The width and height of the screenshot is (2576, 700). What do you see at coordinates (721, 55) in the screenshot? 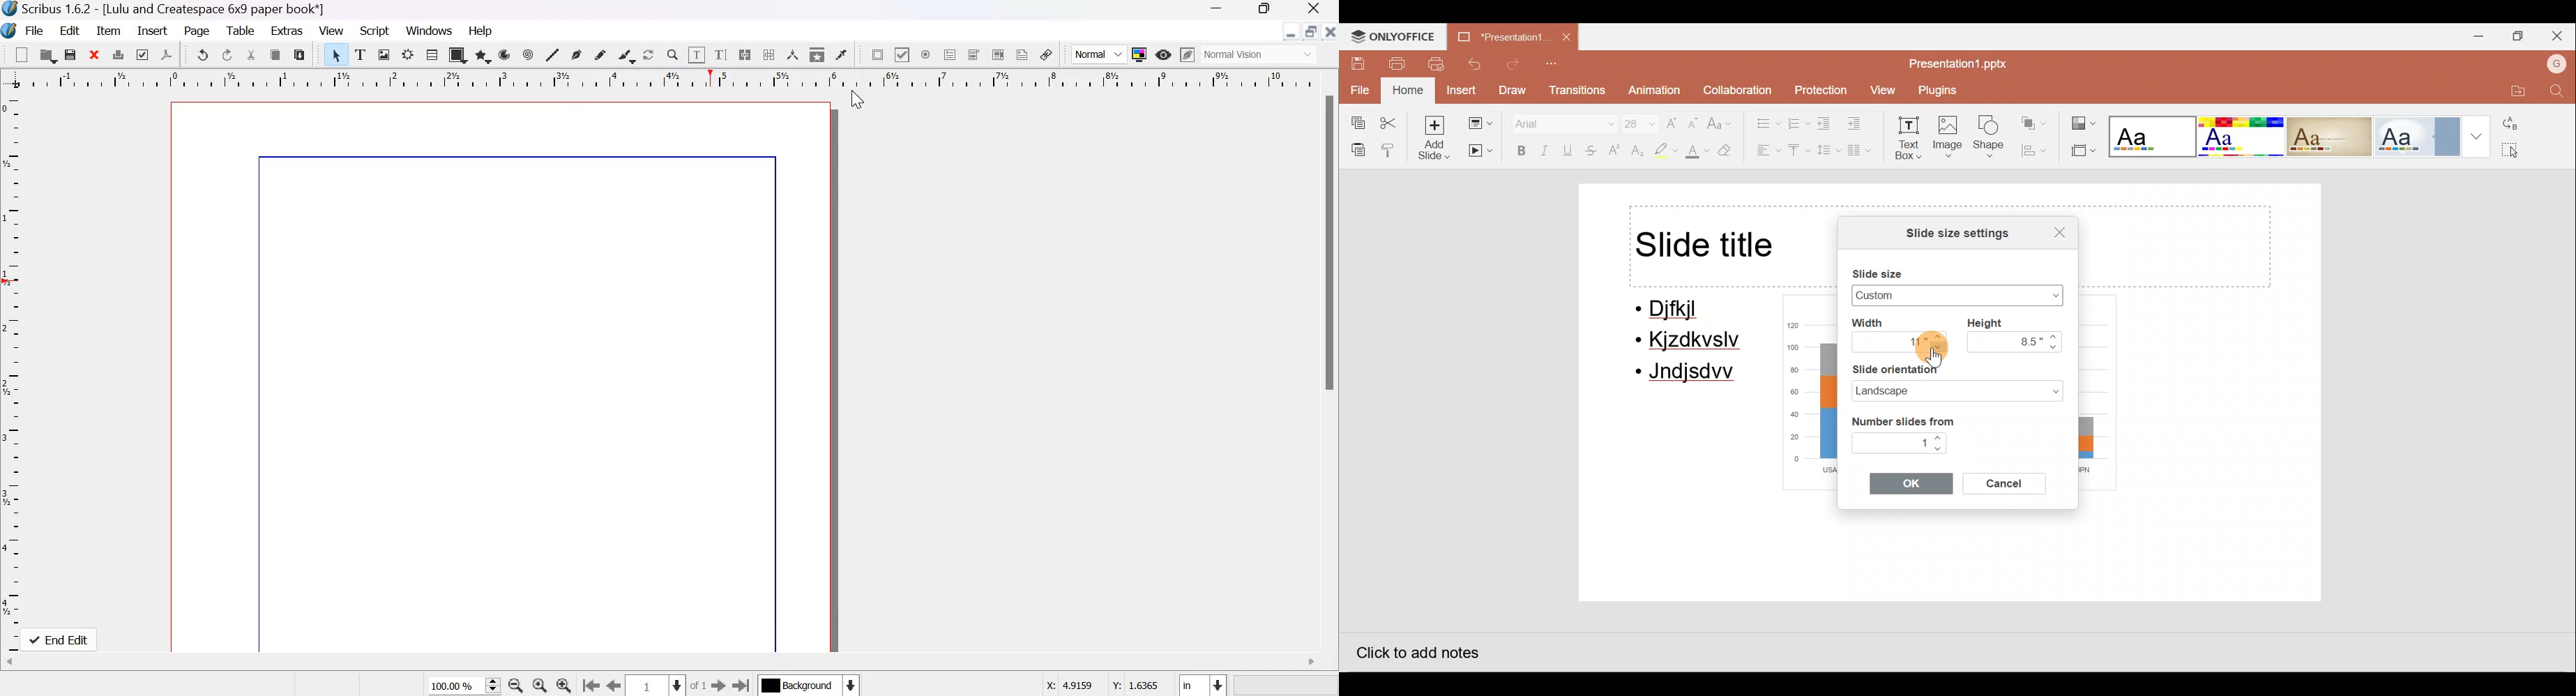
I see `edit text with story editor` at bounding box center [721, 55].